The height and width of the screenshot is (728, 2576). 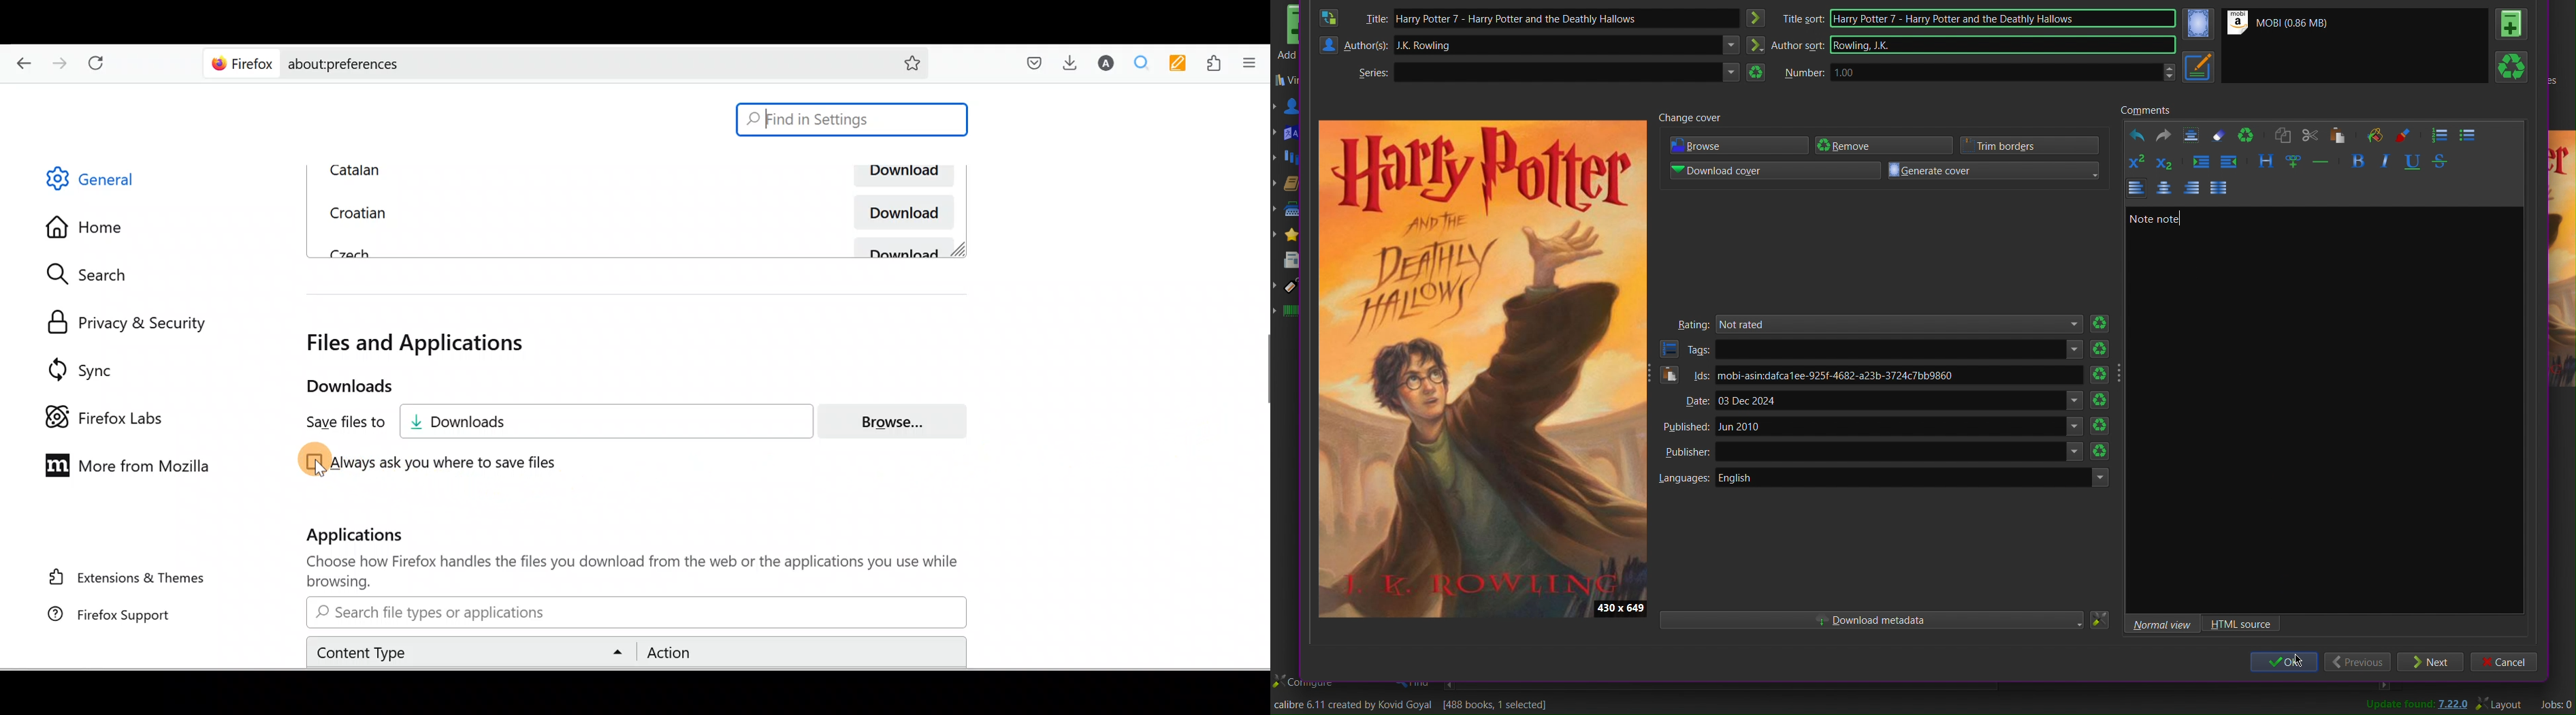 I want to click on Subscript, so click(x=2166, y=162).